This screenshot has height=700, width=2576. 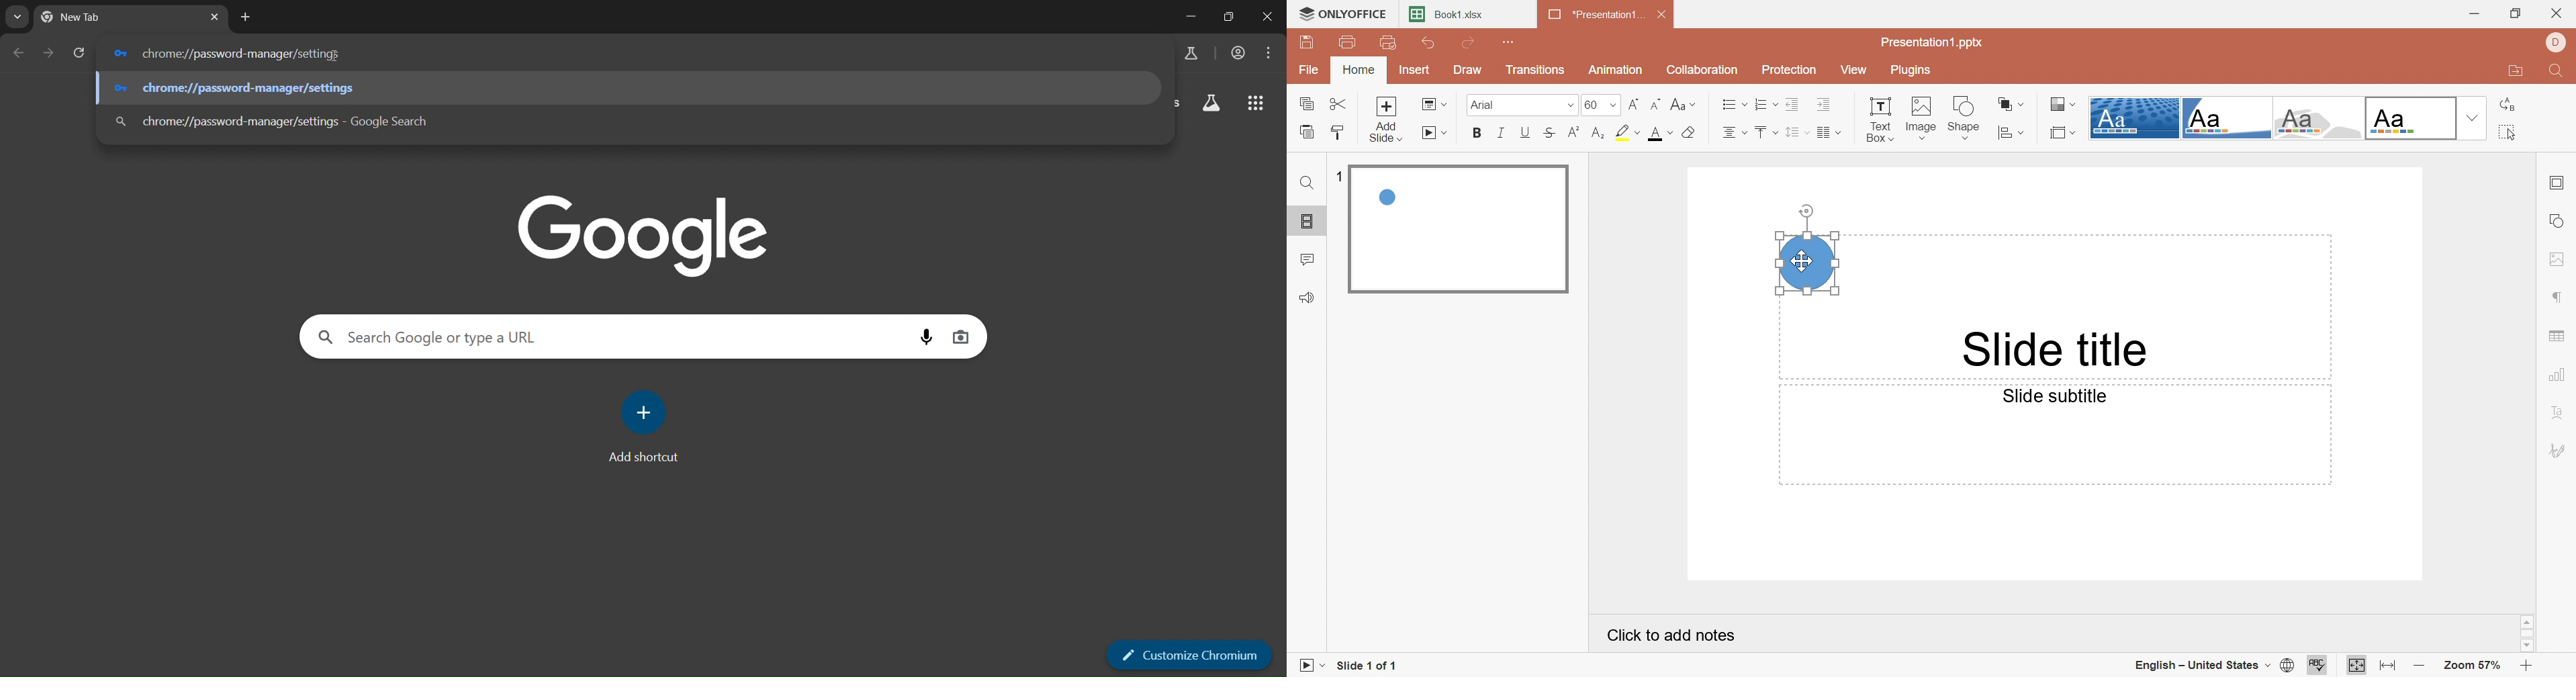 I want to click on close tab, so click(x=216, y=17).